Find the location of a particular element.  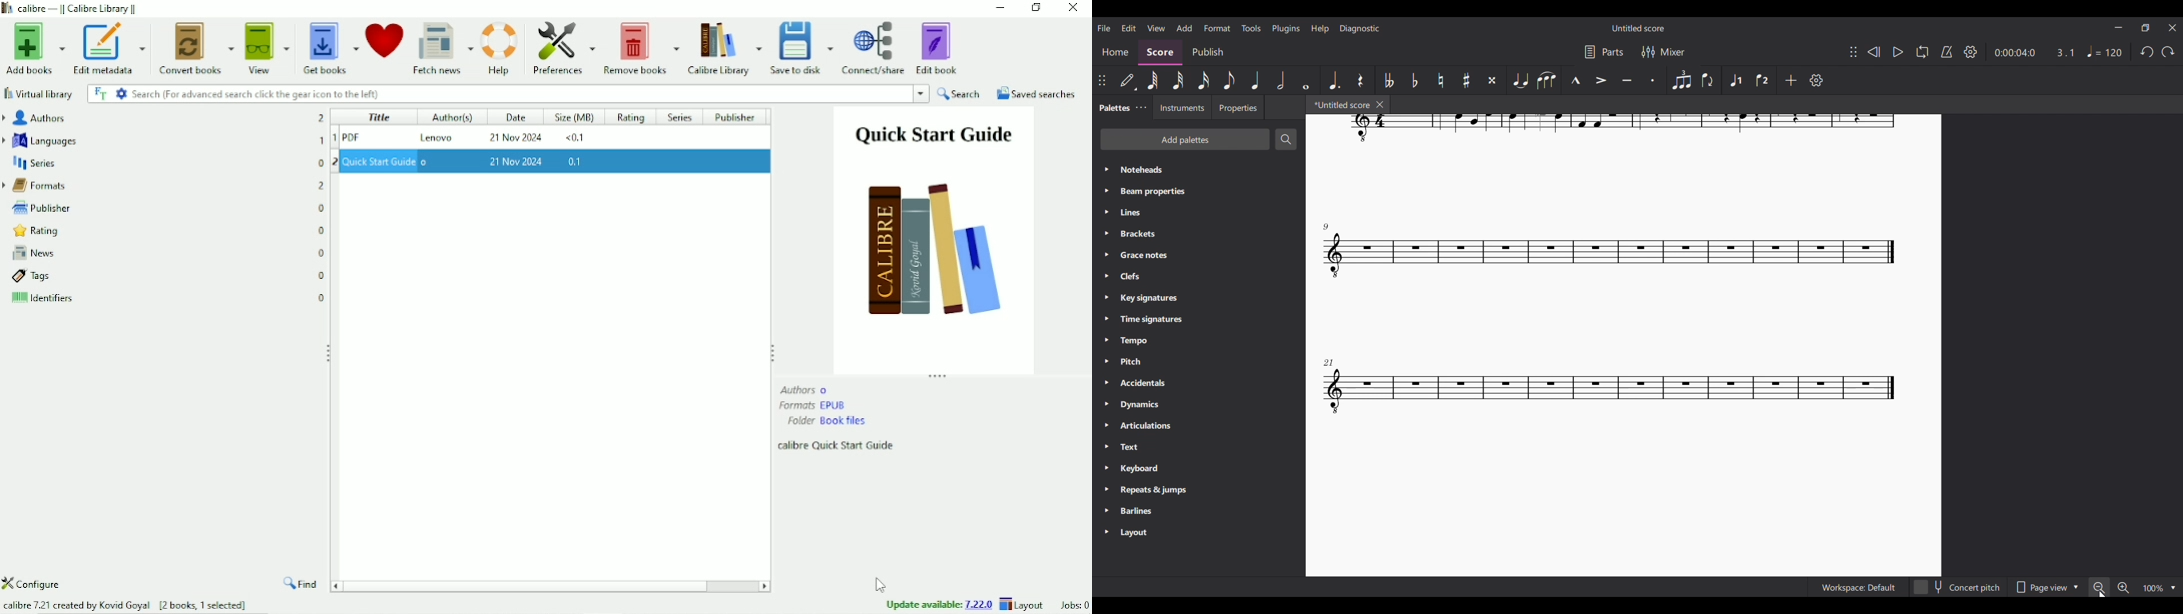

calibre Quick Start Guide is located at coordinates (838, 446).